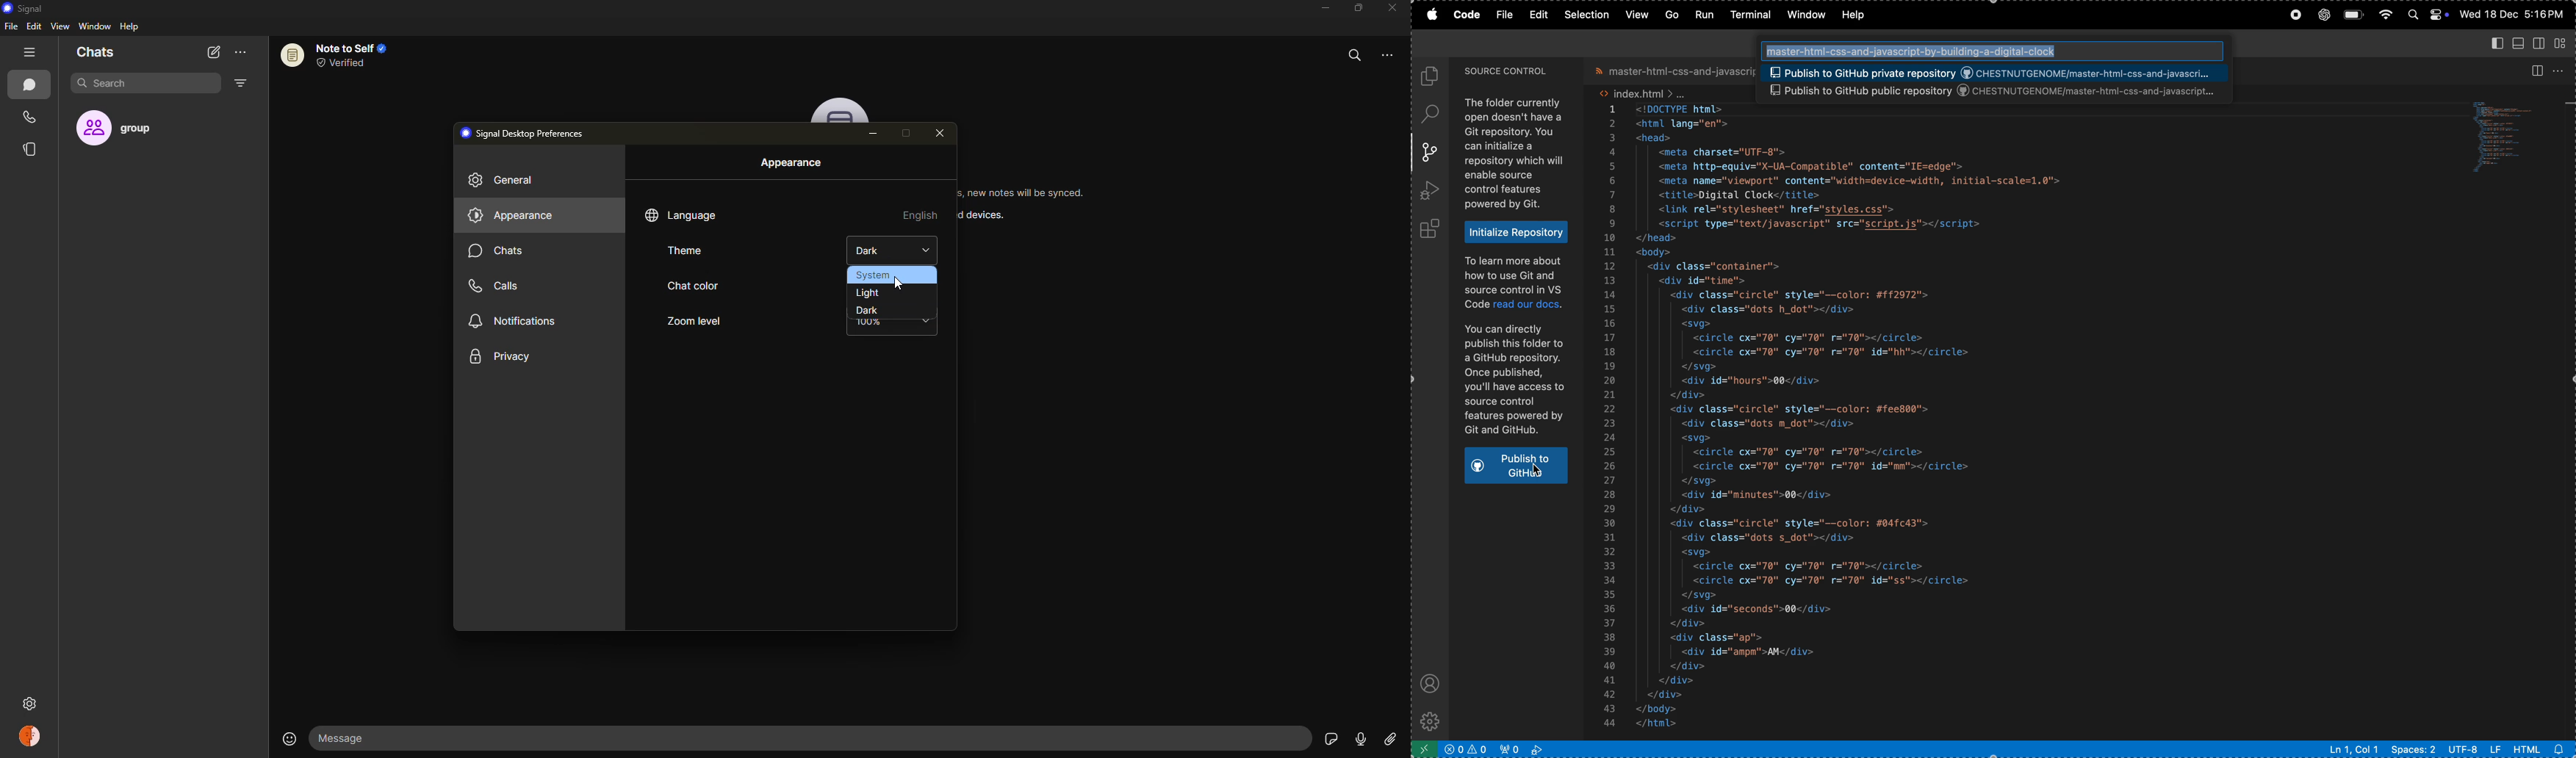  What do you see at coordinates (1702, 13) in the screenshot?
I see `run` at bounding box center [1702, 13].